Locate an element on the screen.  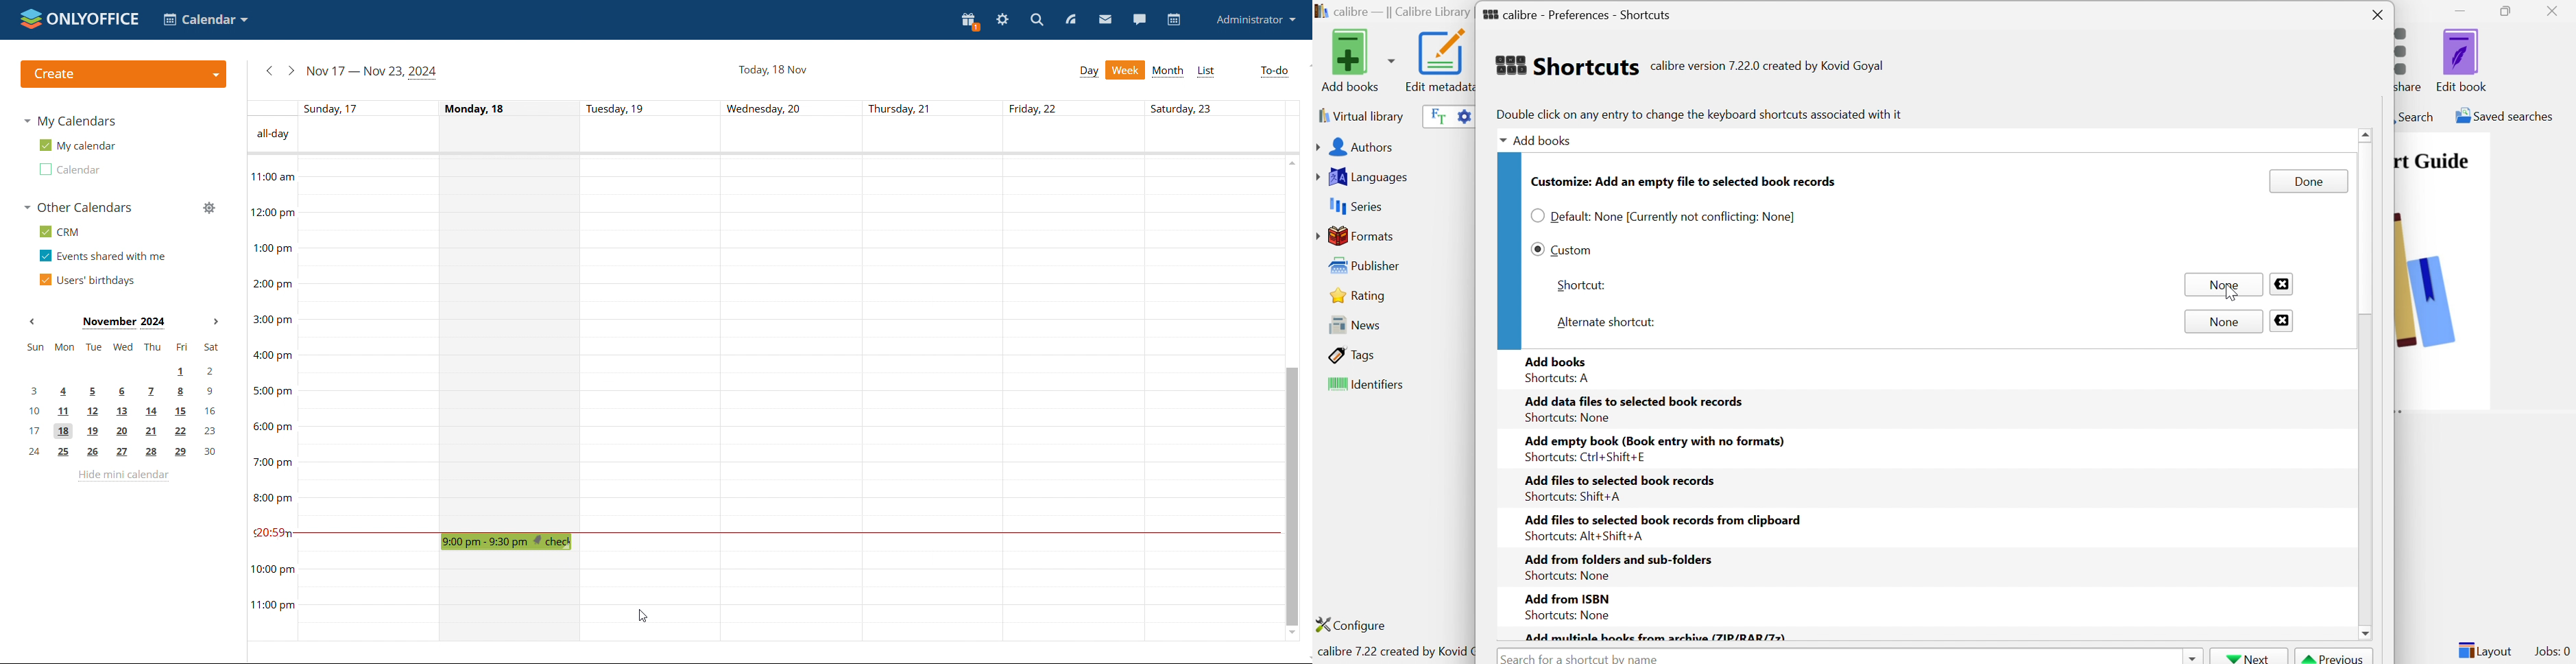
Advanced search is located at coordinates (1463, 115).